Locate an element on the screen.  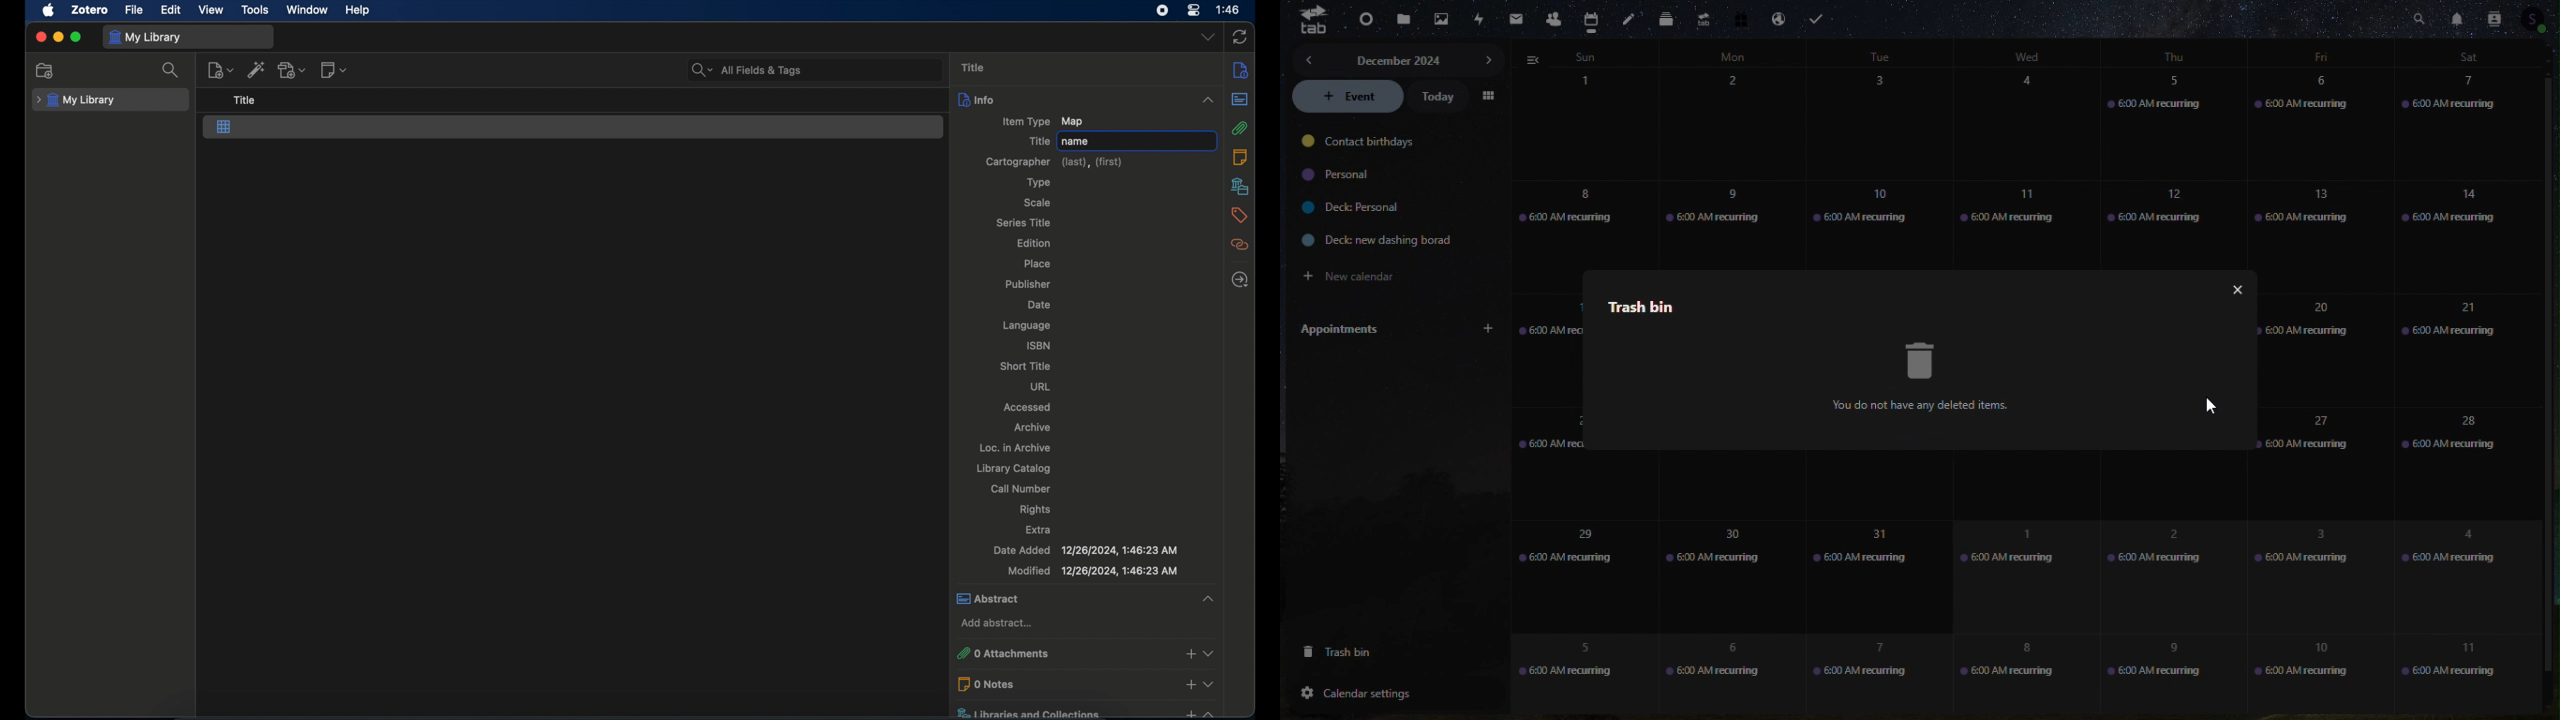
series title is located at coordinates (1023, 222).